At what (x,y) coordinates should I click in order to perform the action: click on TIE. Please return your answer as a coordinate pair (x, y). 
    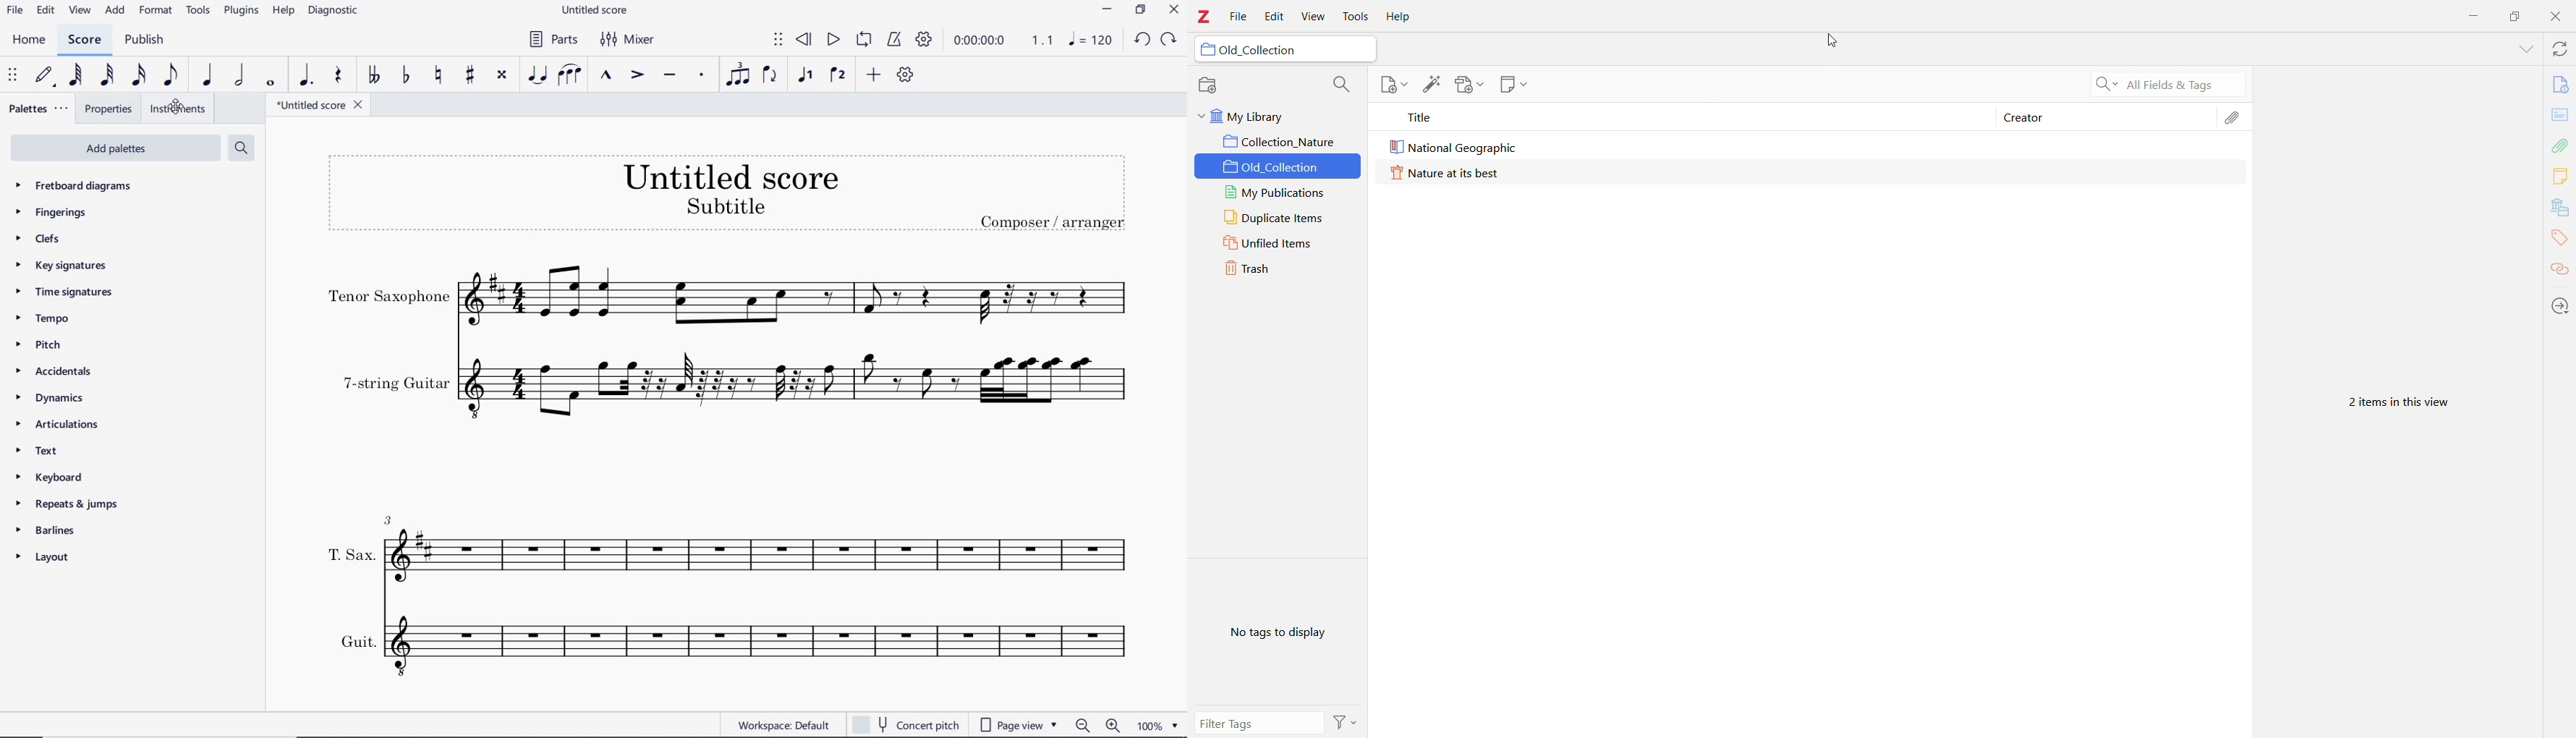
    Looking at the image, I should click on (537, 74).